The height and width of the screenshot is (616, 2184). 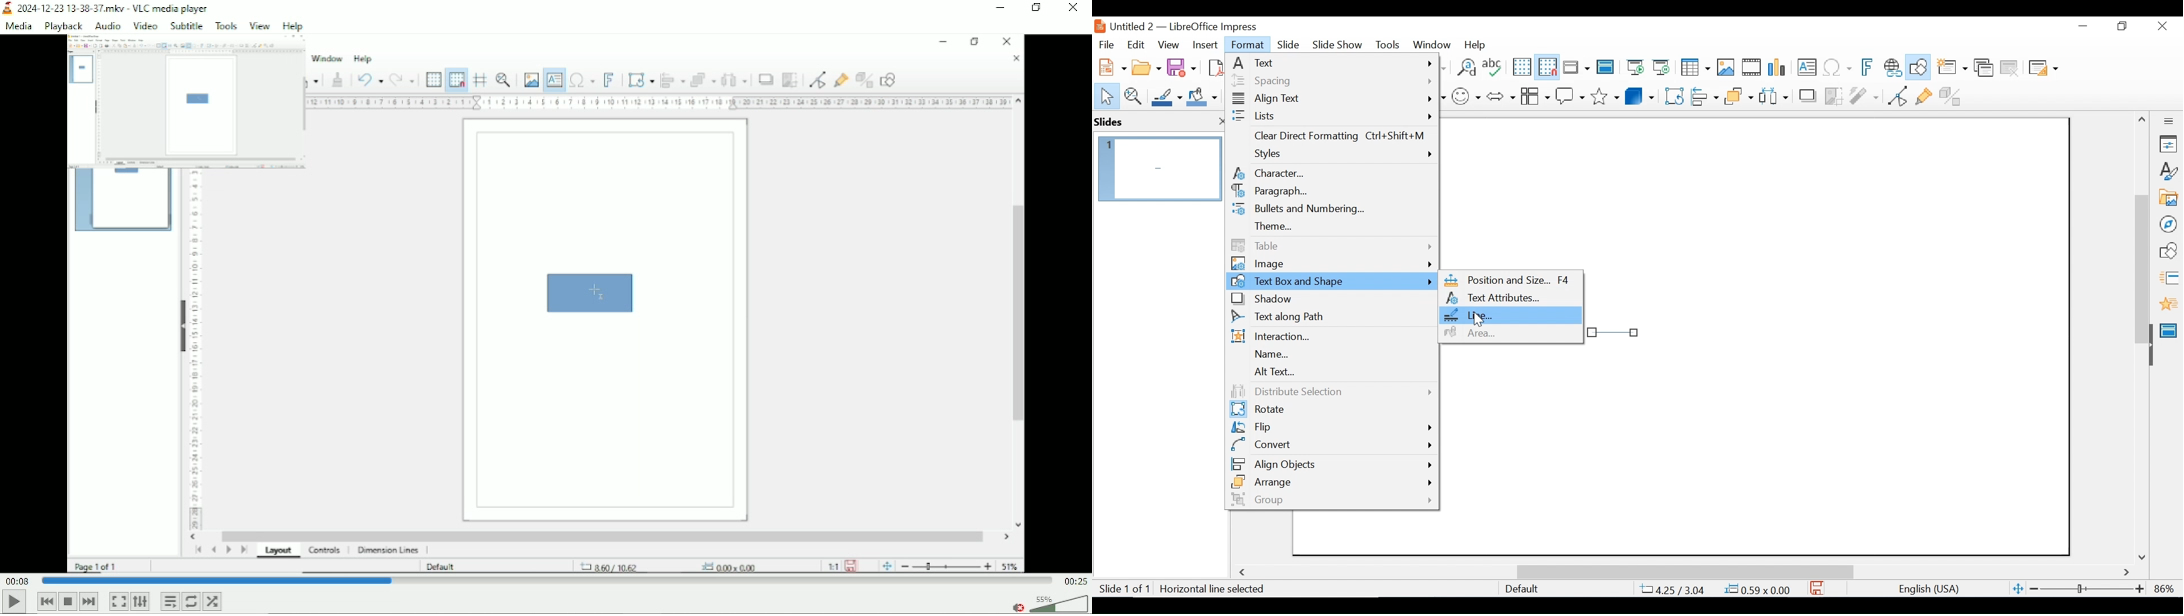 I want to click on Slide 1 of 1, so click(x=1124, y=590).